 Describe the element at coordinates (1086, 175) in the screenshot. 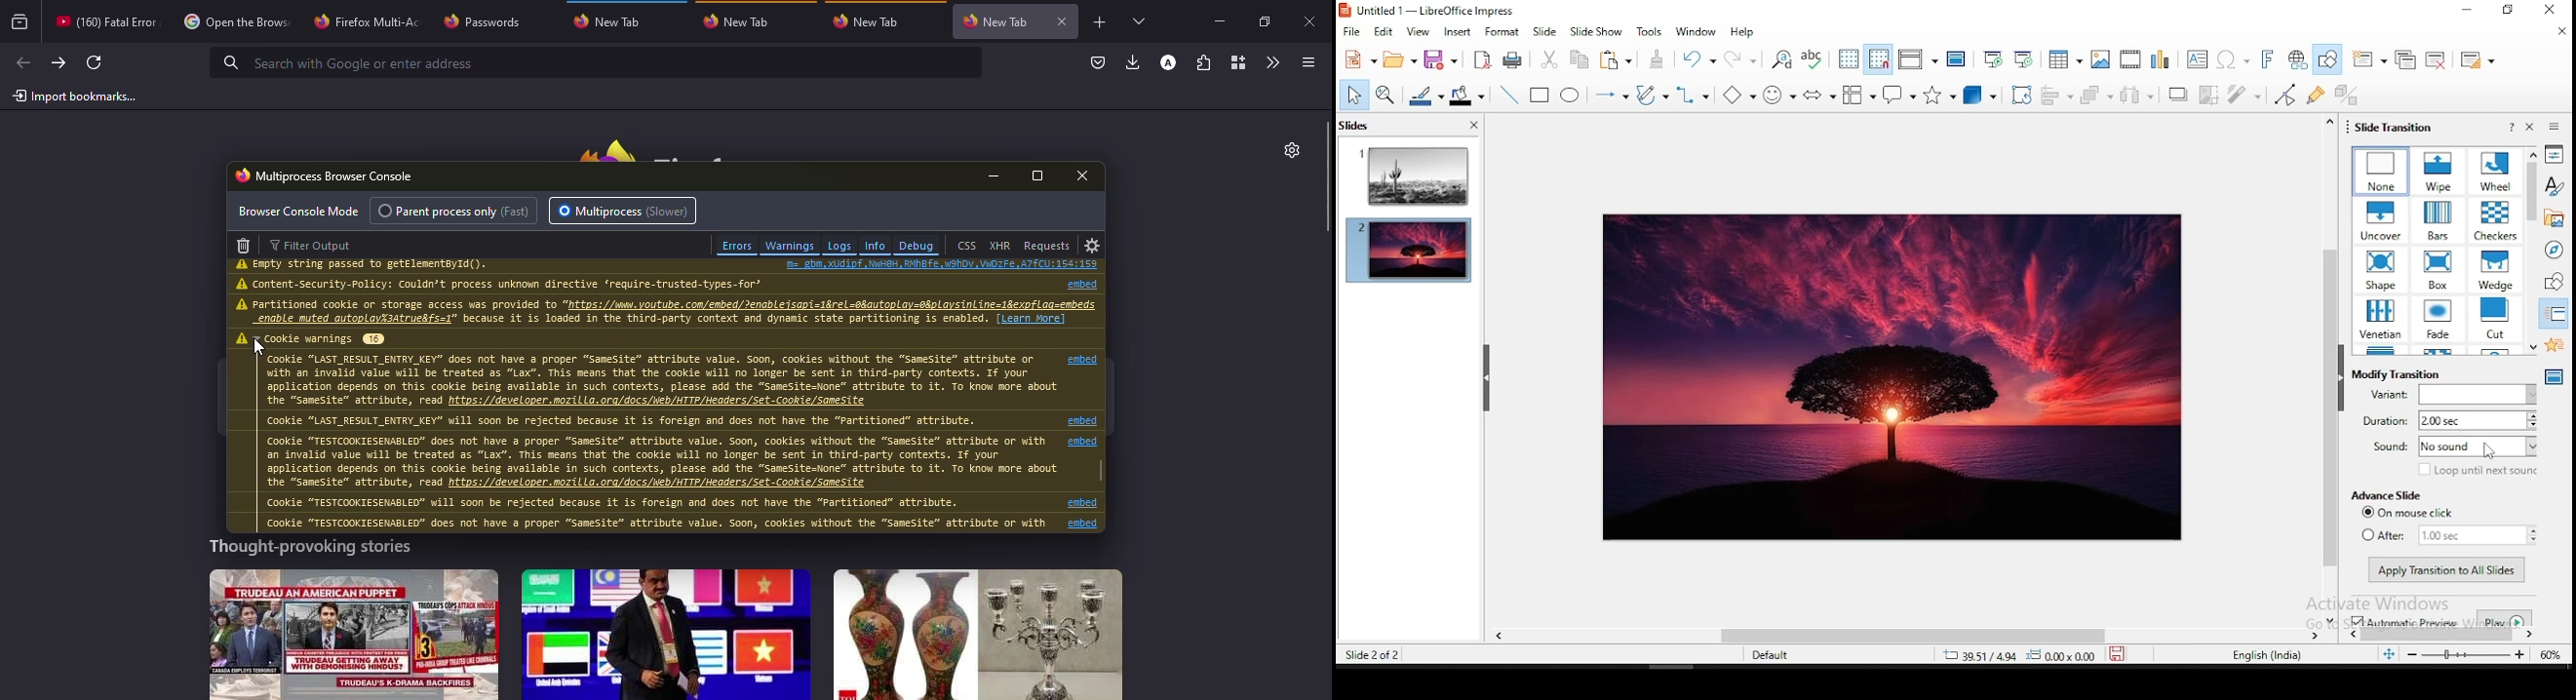

I see `close` at that location.